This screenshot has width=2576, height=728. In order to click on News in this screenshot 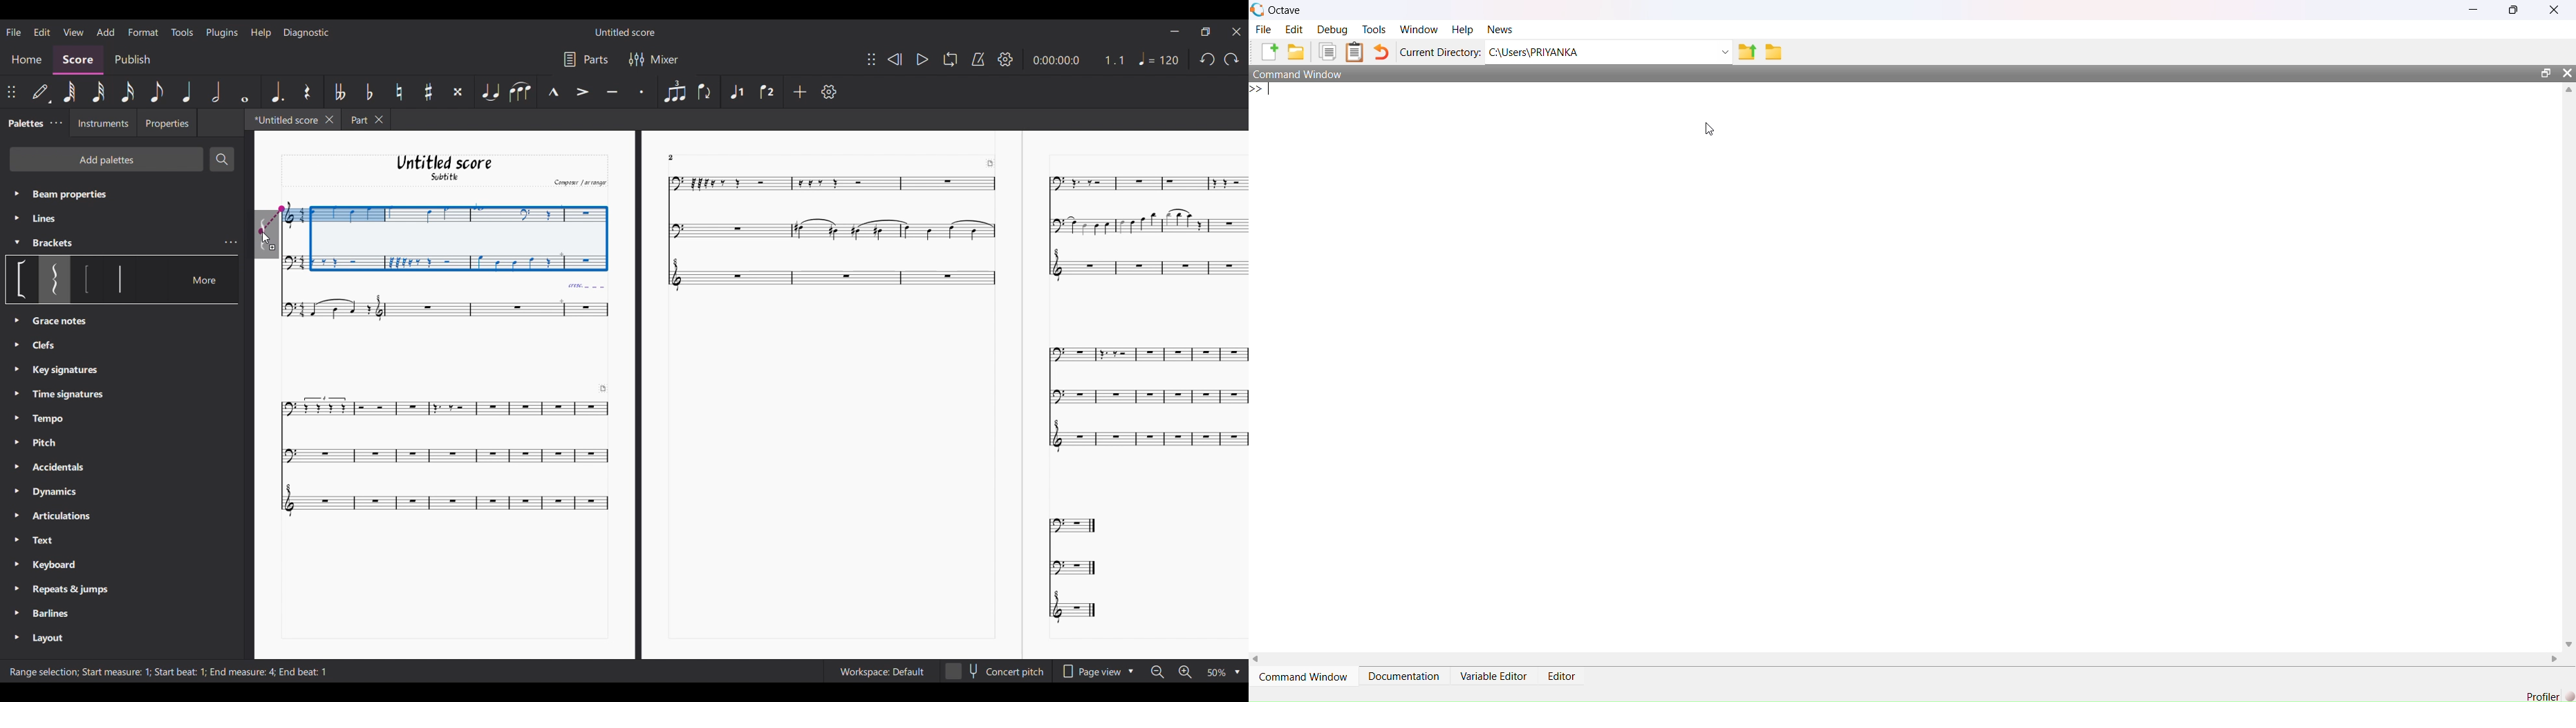, I will do `click(1501, 30)`.